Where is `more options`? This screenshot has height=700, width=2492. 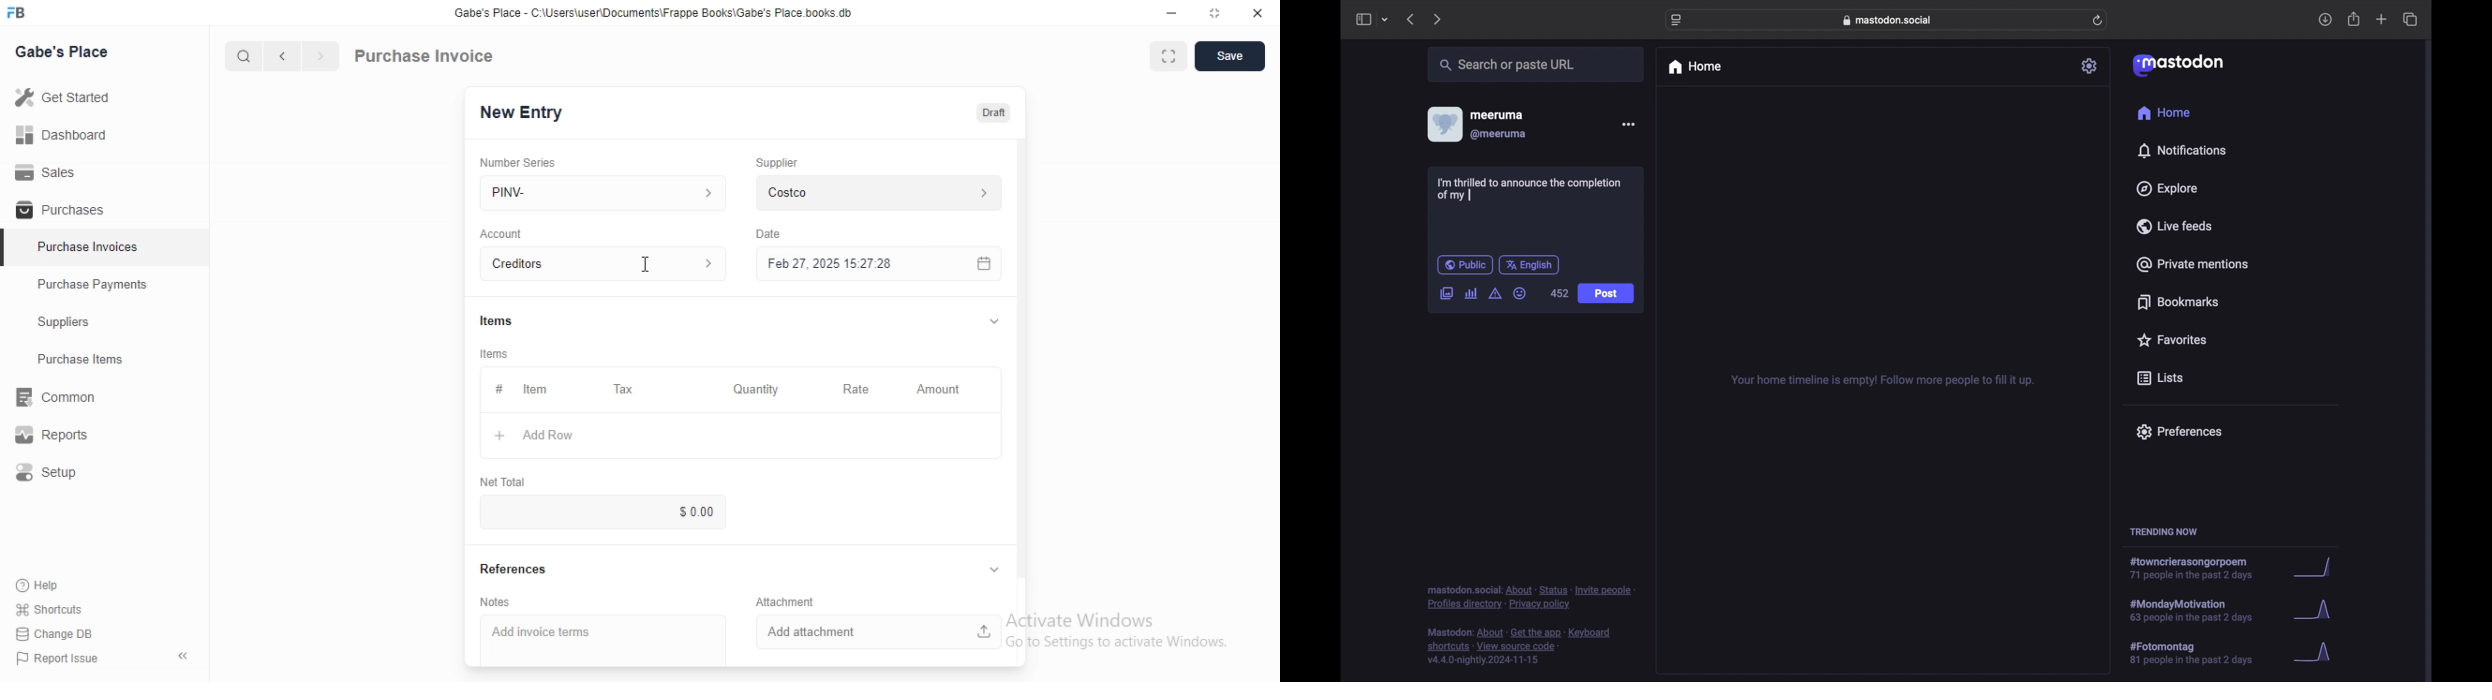
more options is located at coordinates (1628, 124).